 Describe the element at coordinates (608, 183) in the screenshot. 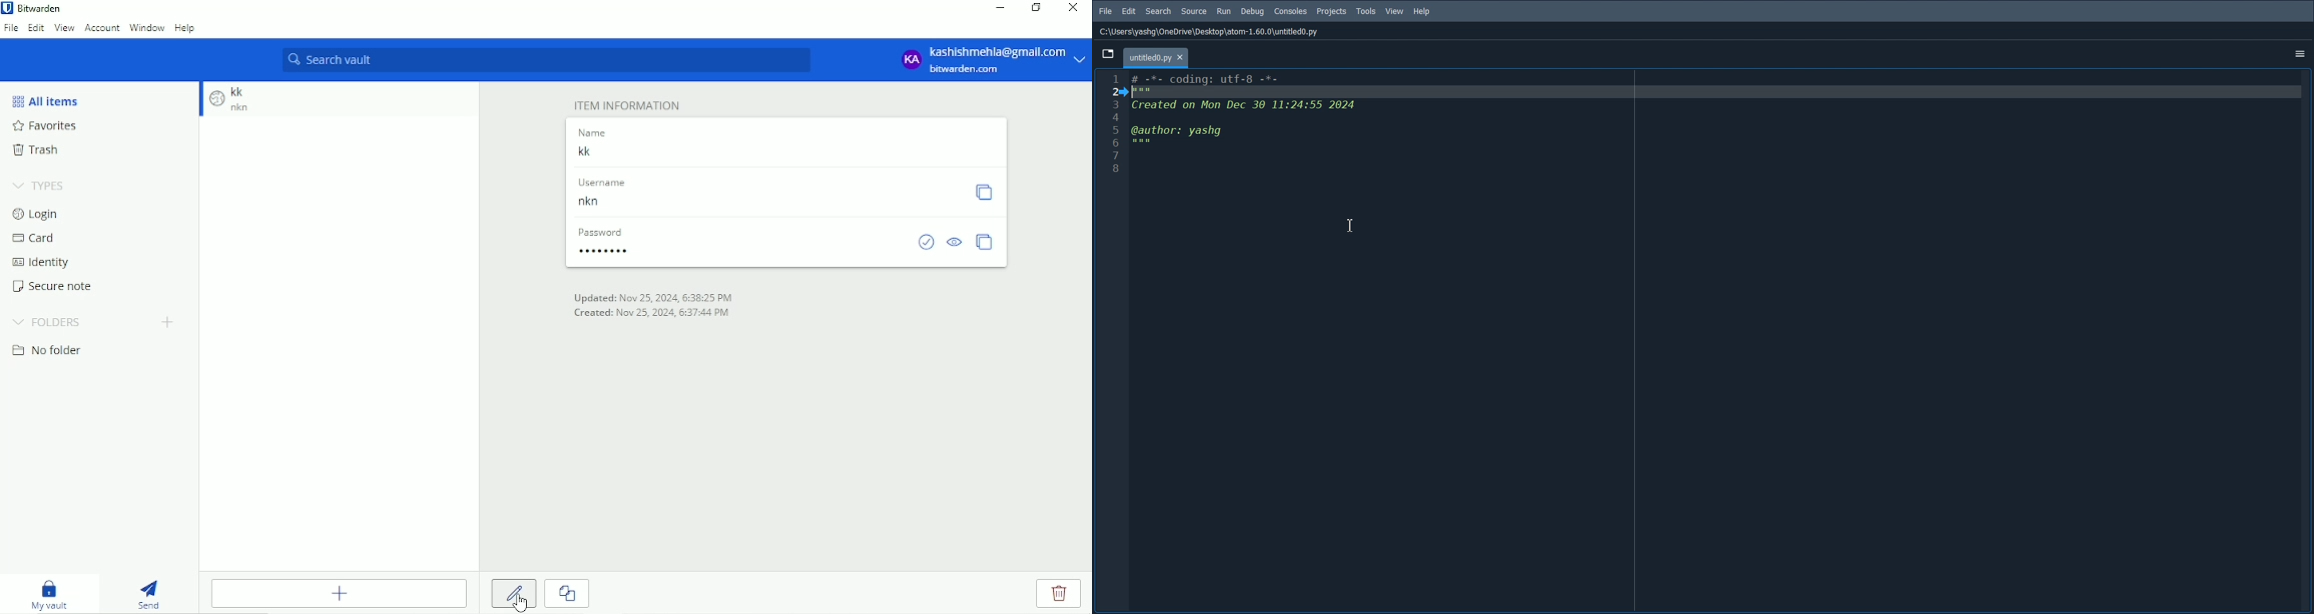

I see `username label` at that location.